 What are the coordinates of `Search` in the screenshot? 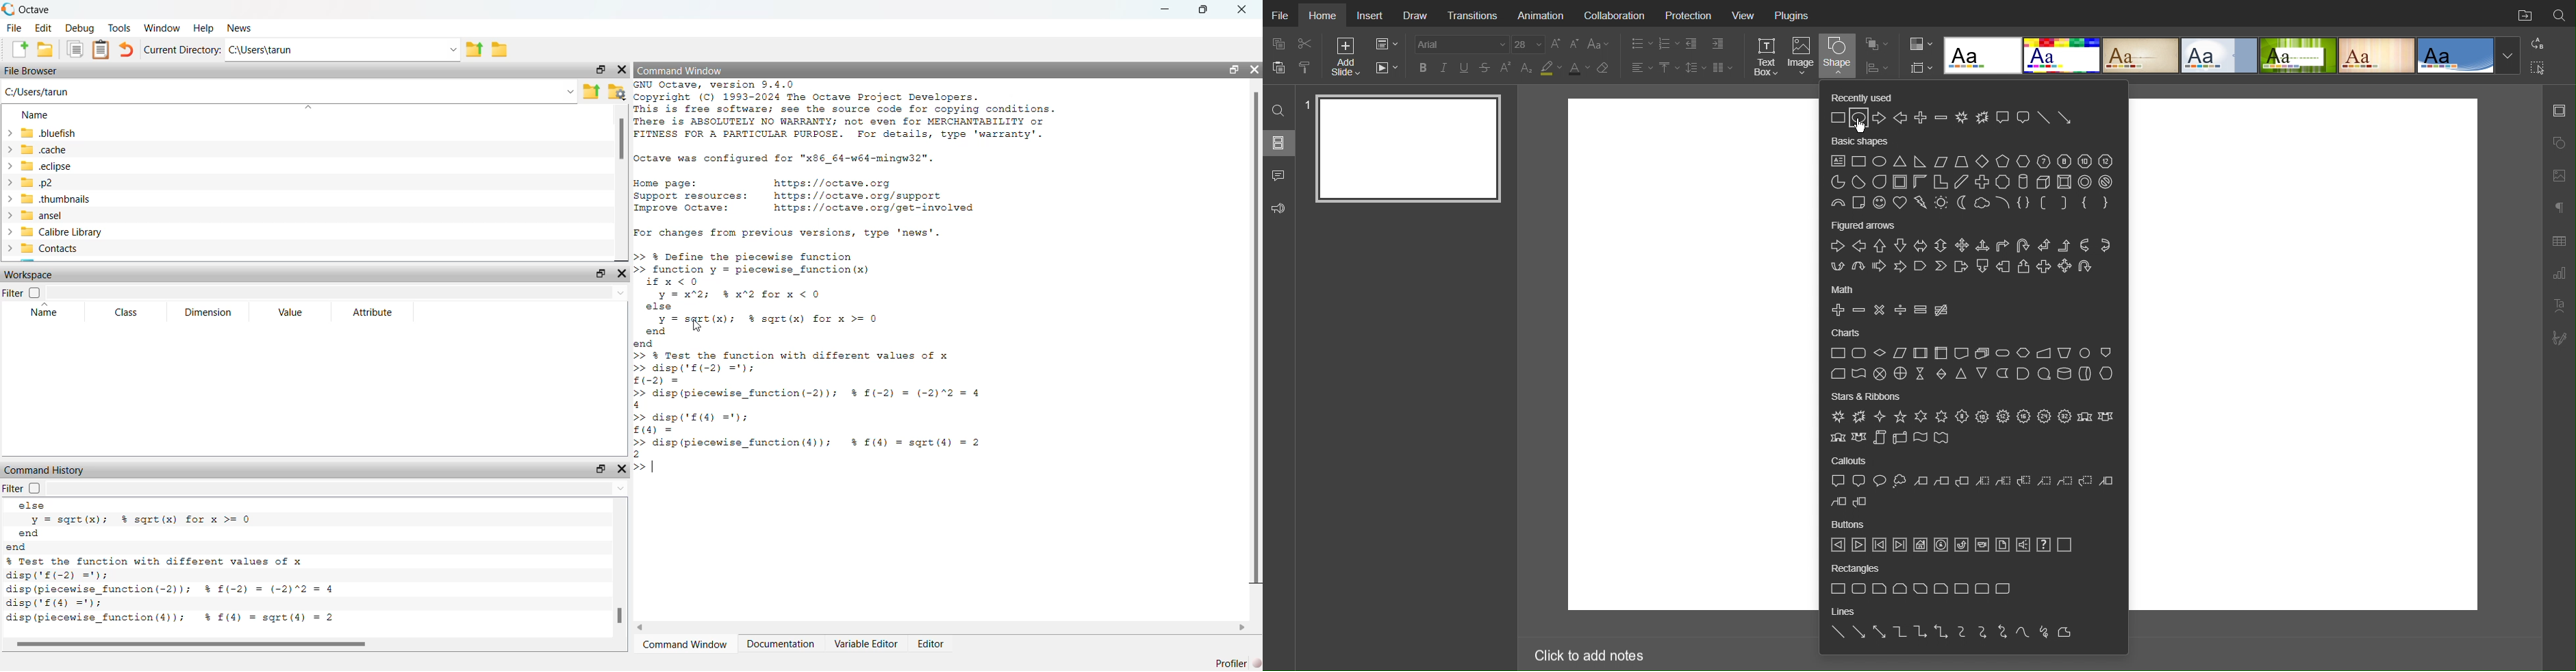 It's located at (2560, 13).